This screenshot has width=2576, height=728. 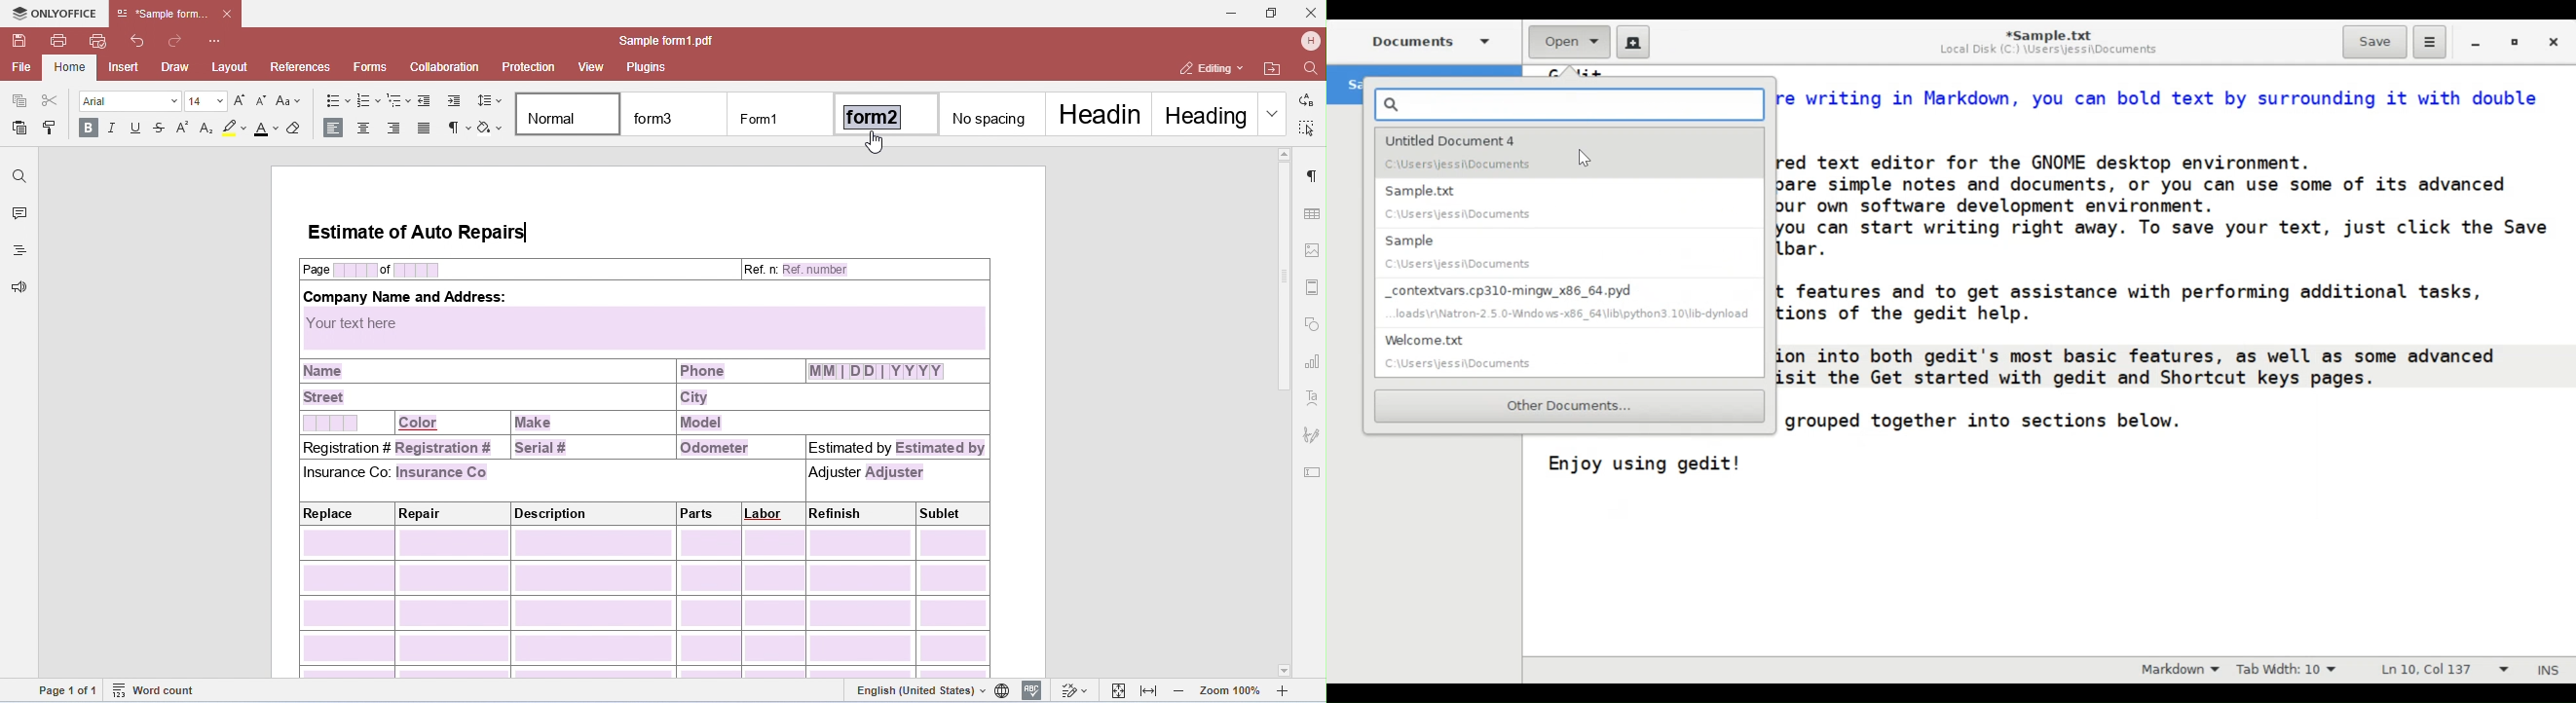 What do you see at coordinates (2443, 669) in the screenshot?
I see `Ln 10, Col 137` at bounding box center [2443, 669].